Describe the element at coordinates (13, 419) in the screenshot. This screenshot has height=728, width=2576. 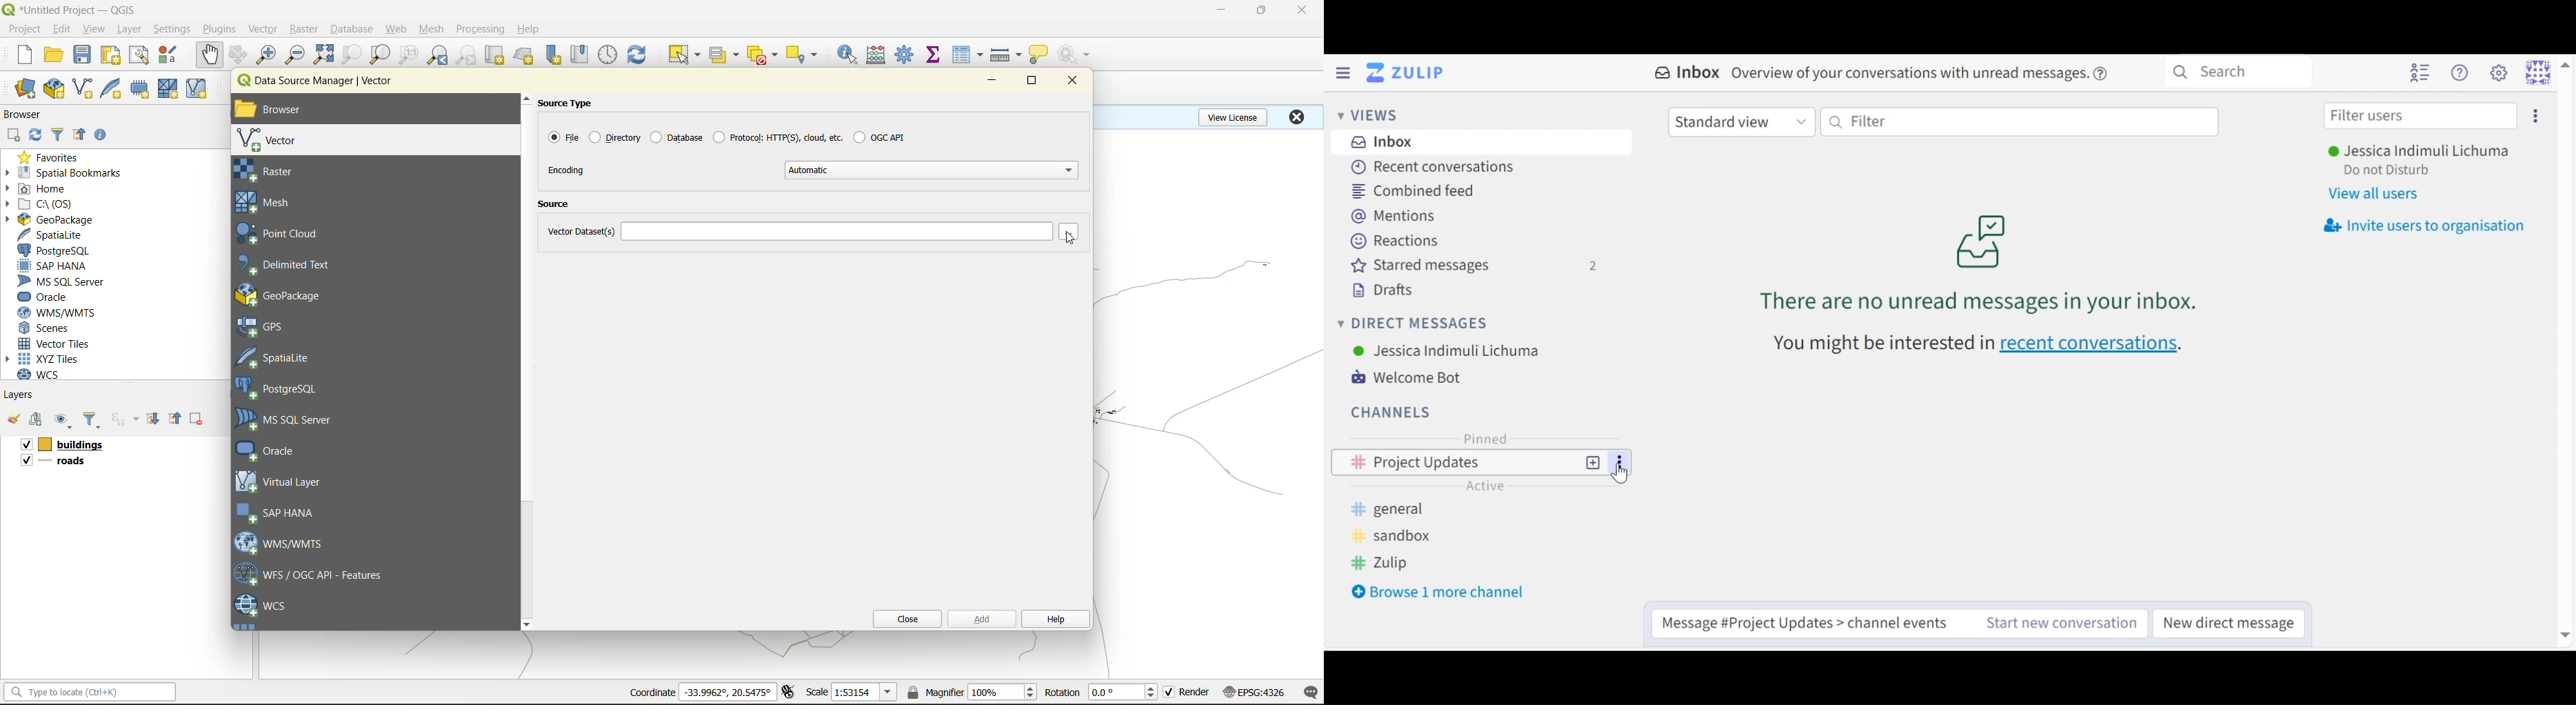
I see `open` at that location.